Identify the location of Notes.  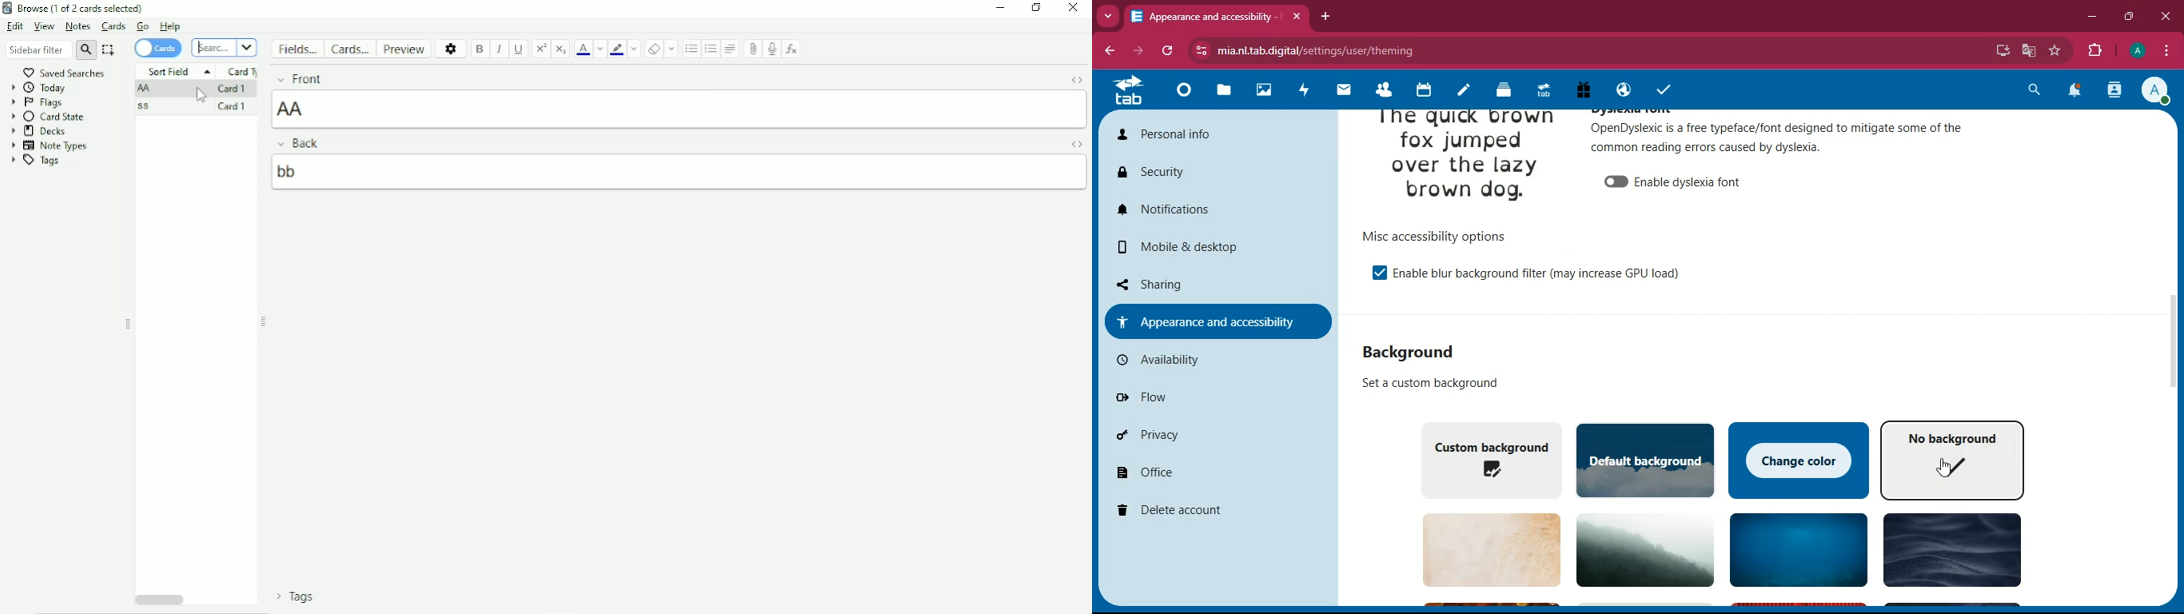
(78, 27).